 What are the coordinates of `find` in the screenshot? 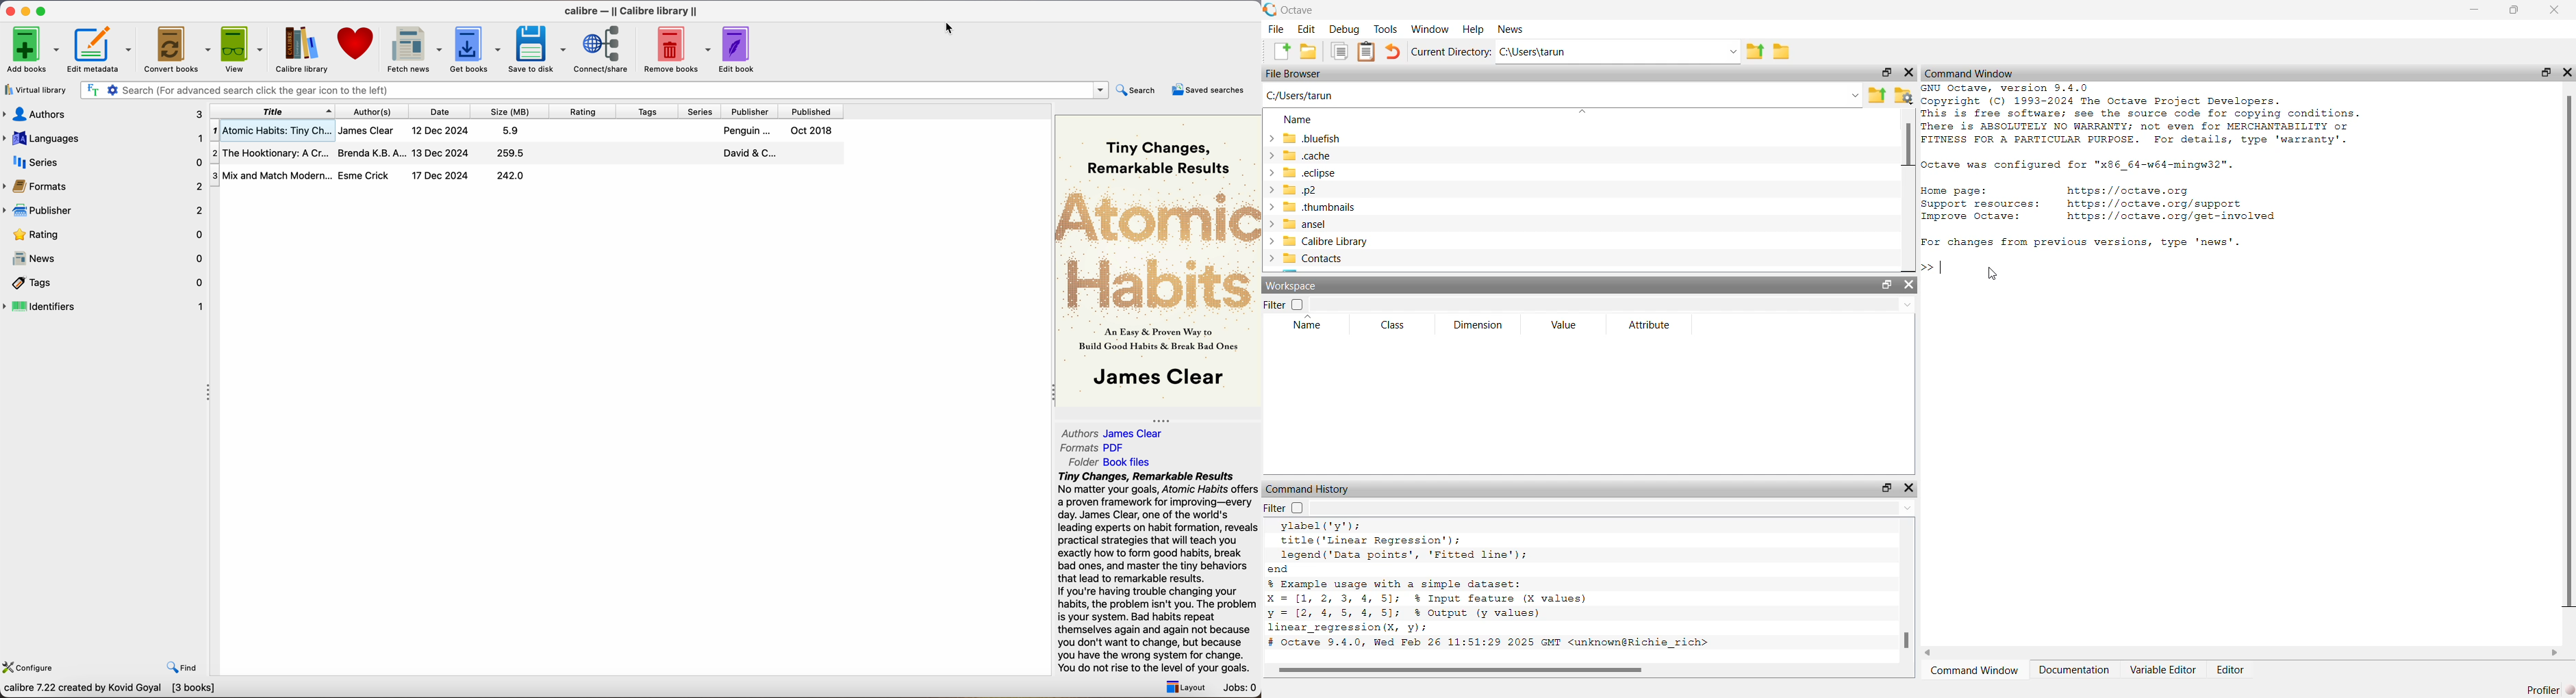 It's located at (182, 667).